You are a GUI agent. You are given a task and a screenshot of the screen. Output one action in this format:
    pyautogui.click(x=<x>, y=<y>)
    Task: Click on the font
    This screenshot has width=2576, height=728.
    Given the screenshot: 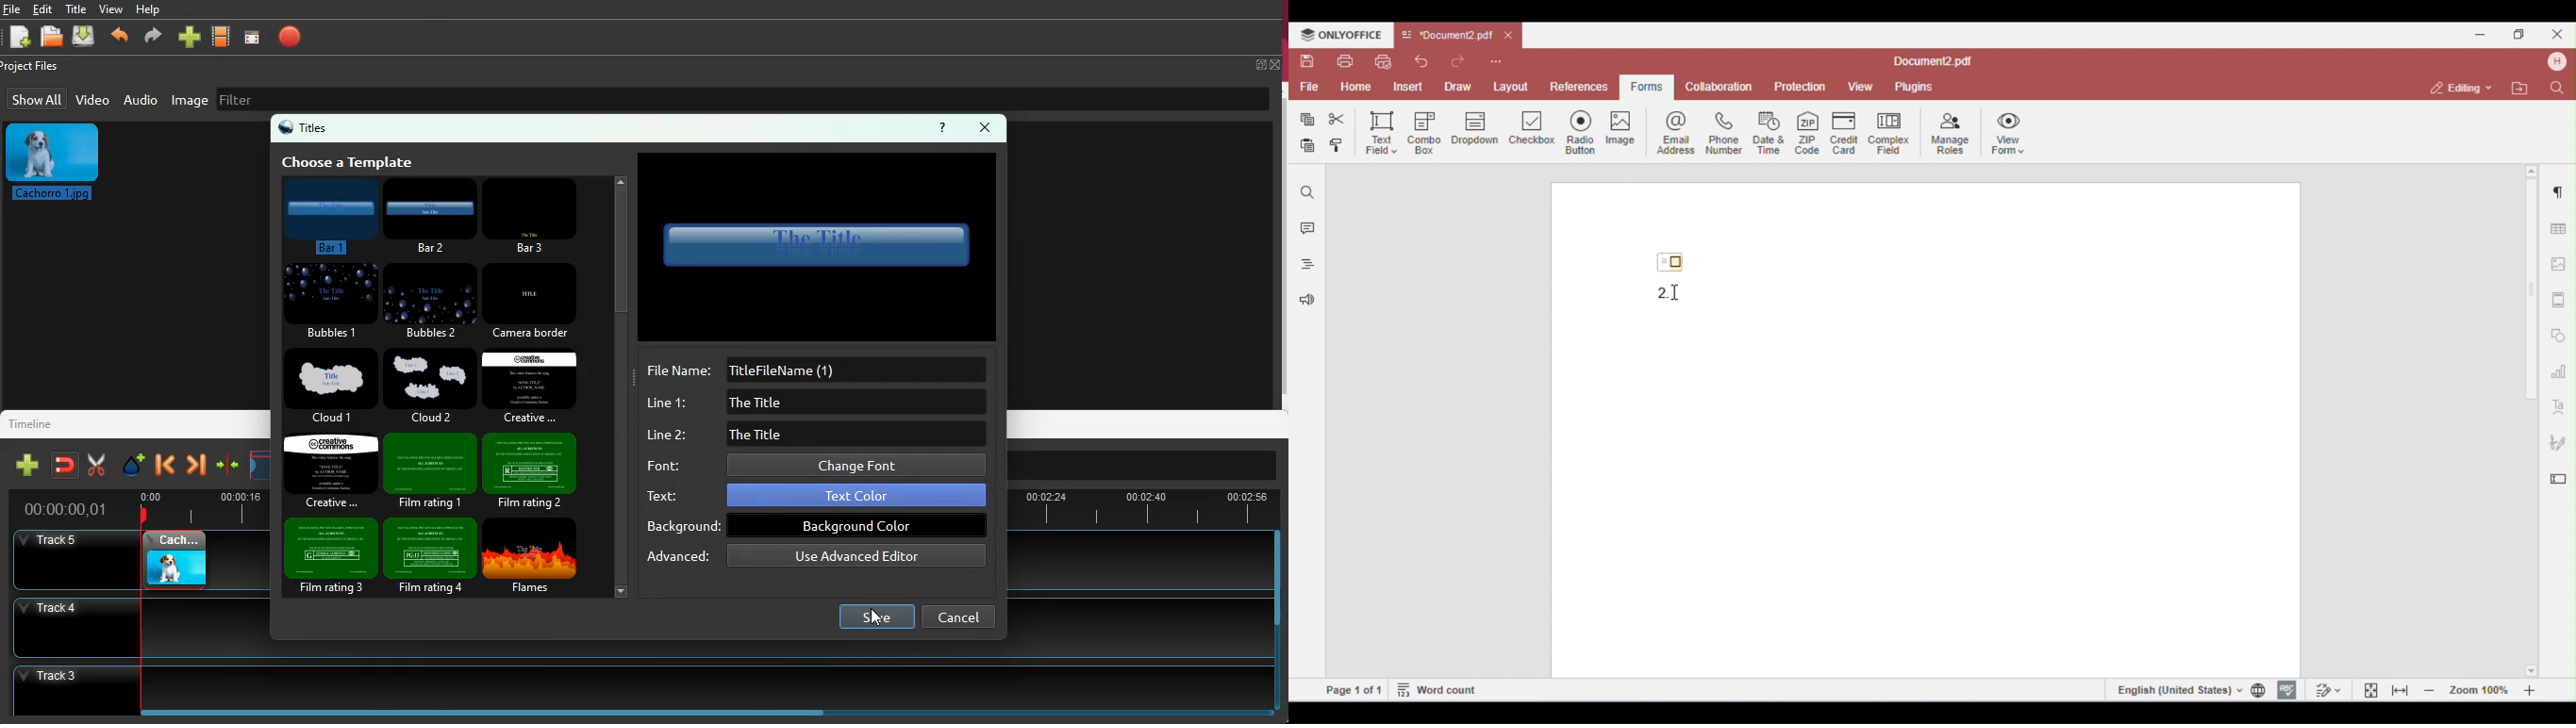 What is the action you would take?
    pyautogui.click(x=814, y=466)
    